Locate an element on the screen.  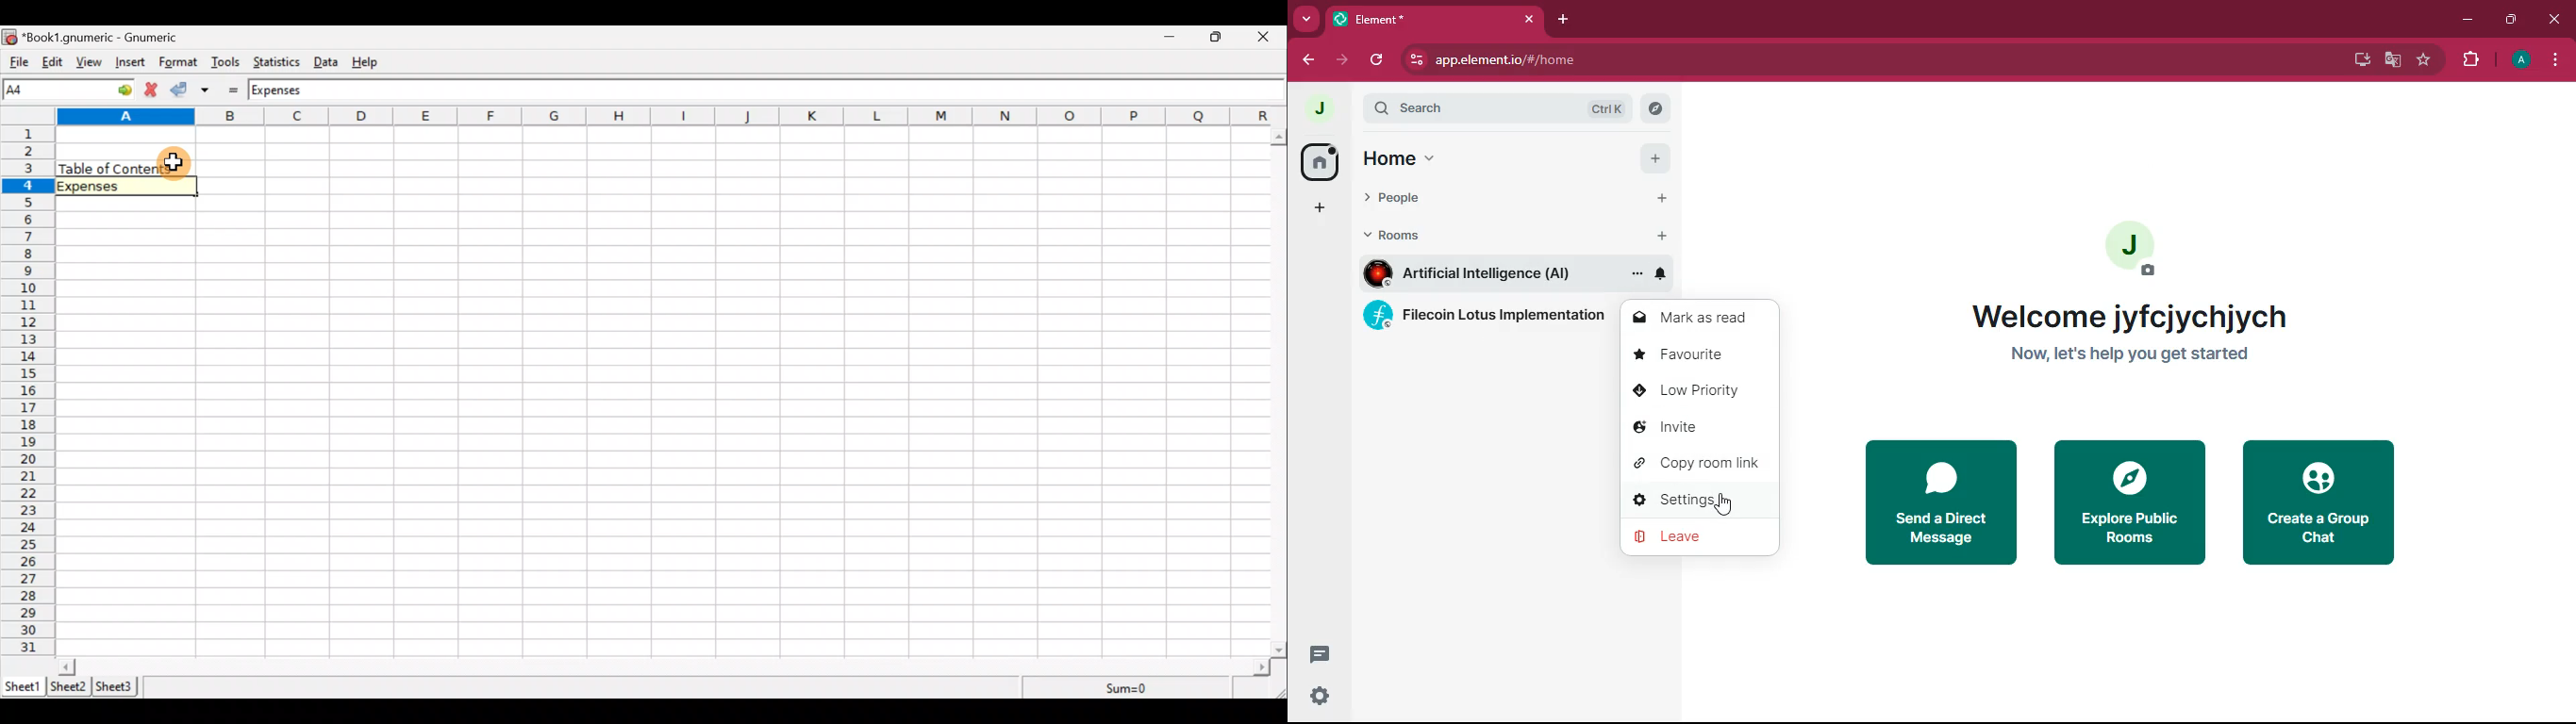
Accept change is located at coordinates (182, 90).